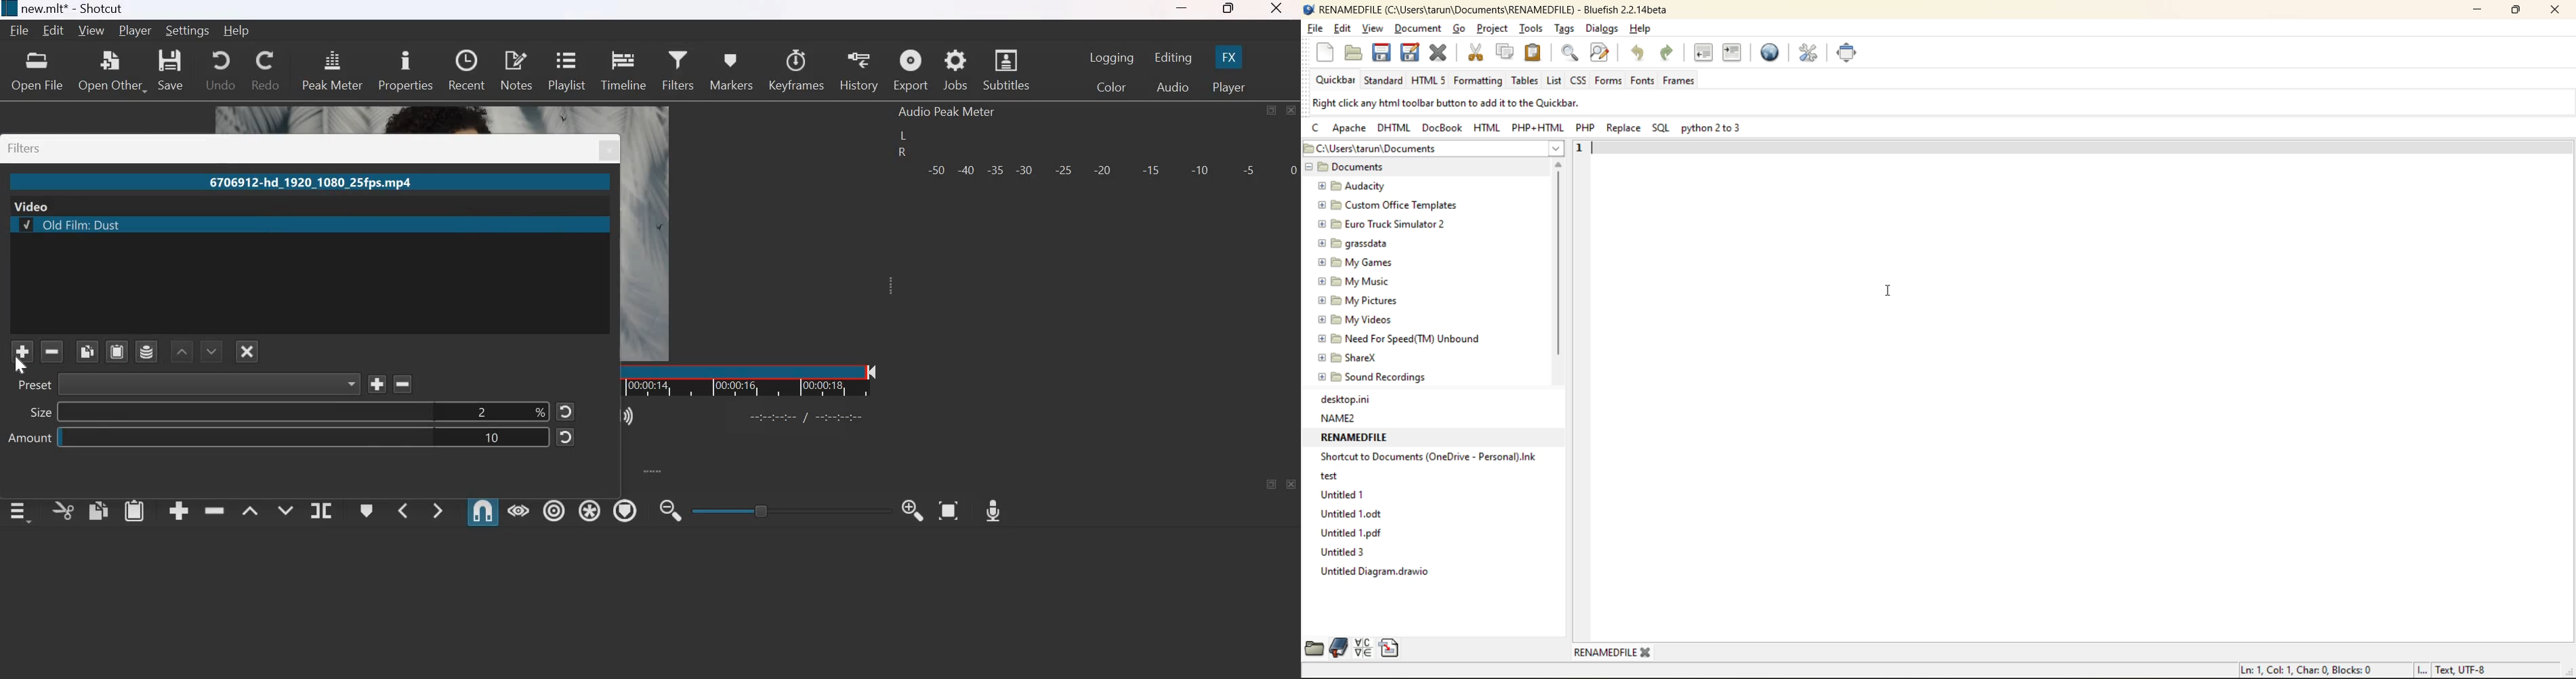  Describe the element at coordinates (1229, 9) in the screenshot. I see `Maximize` at that location.